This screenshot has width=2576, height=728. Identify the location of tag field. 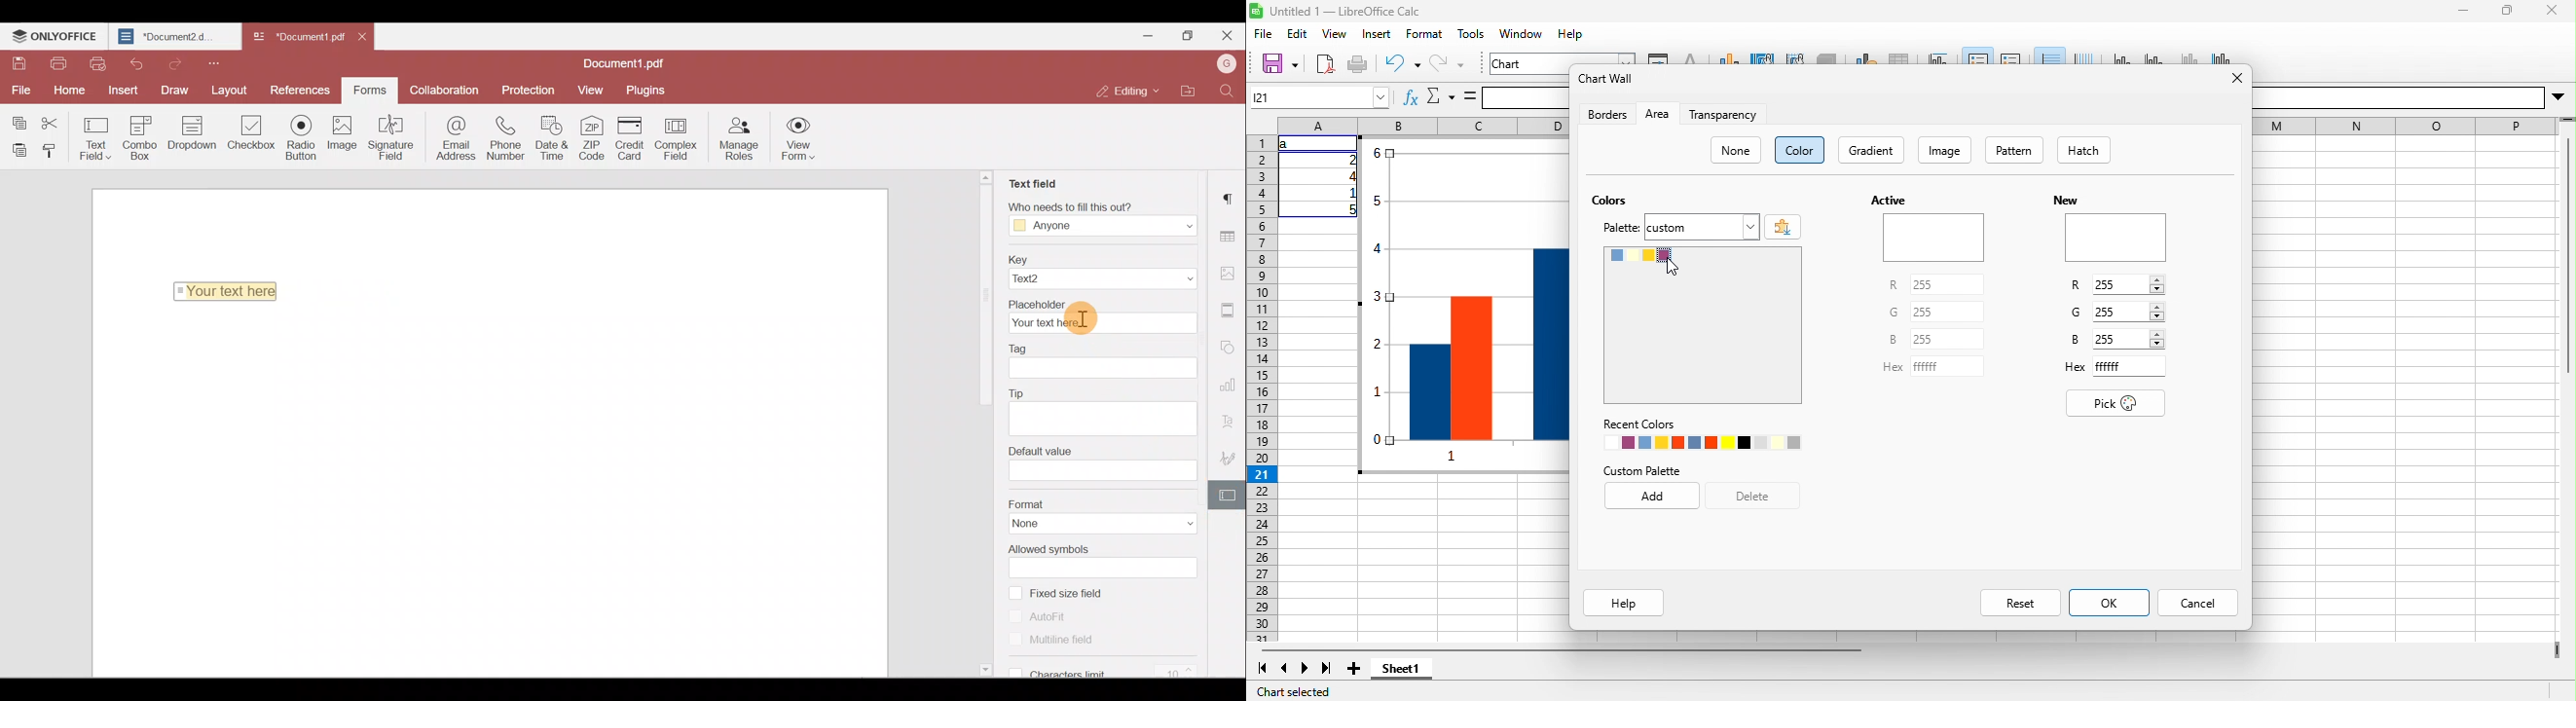
(1103, 369).